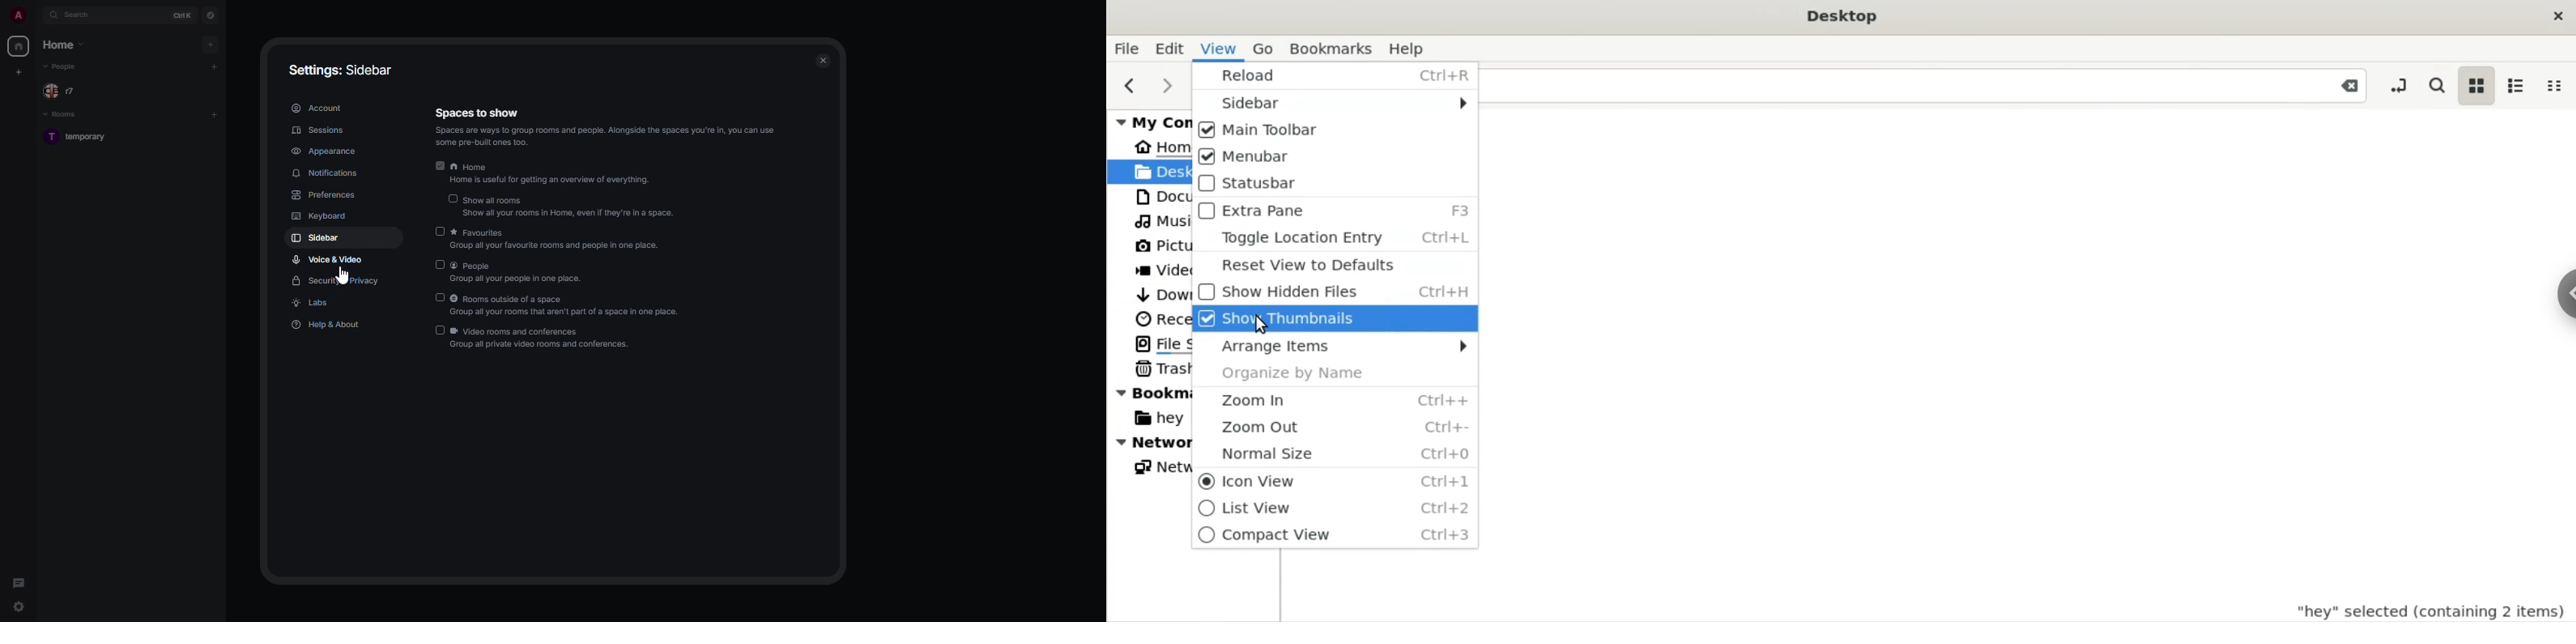 The height and width of the screenshot is (644, 2576). What do you see at coordinates (321, 217) in the screenshot?
I see `keyboard` at bounding box center [321, 217].